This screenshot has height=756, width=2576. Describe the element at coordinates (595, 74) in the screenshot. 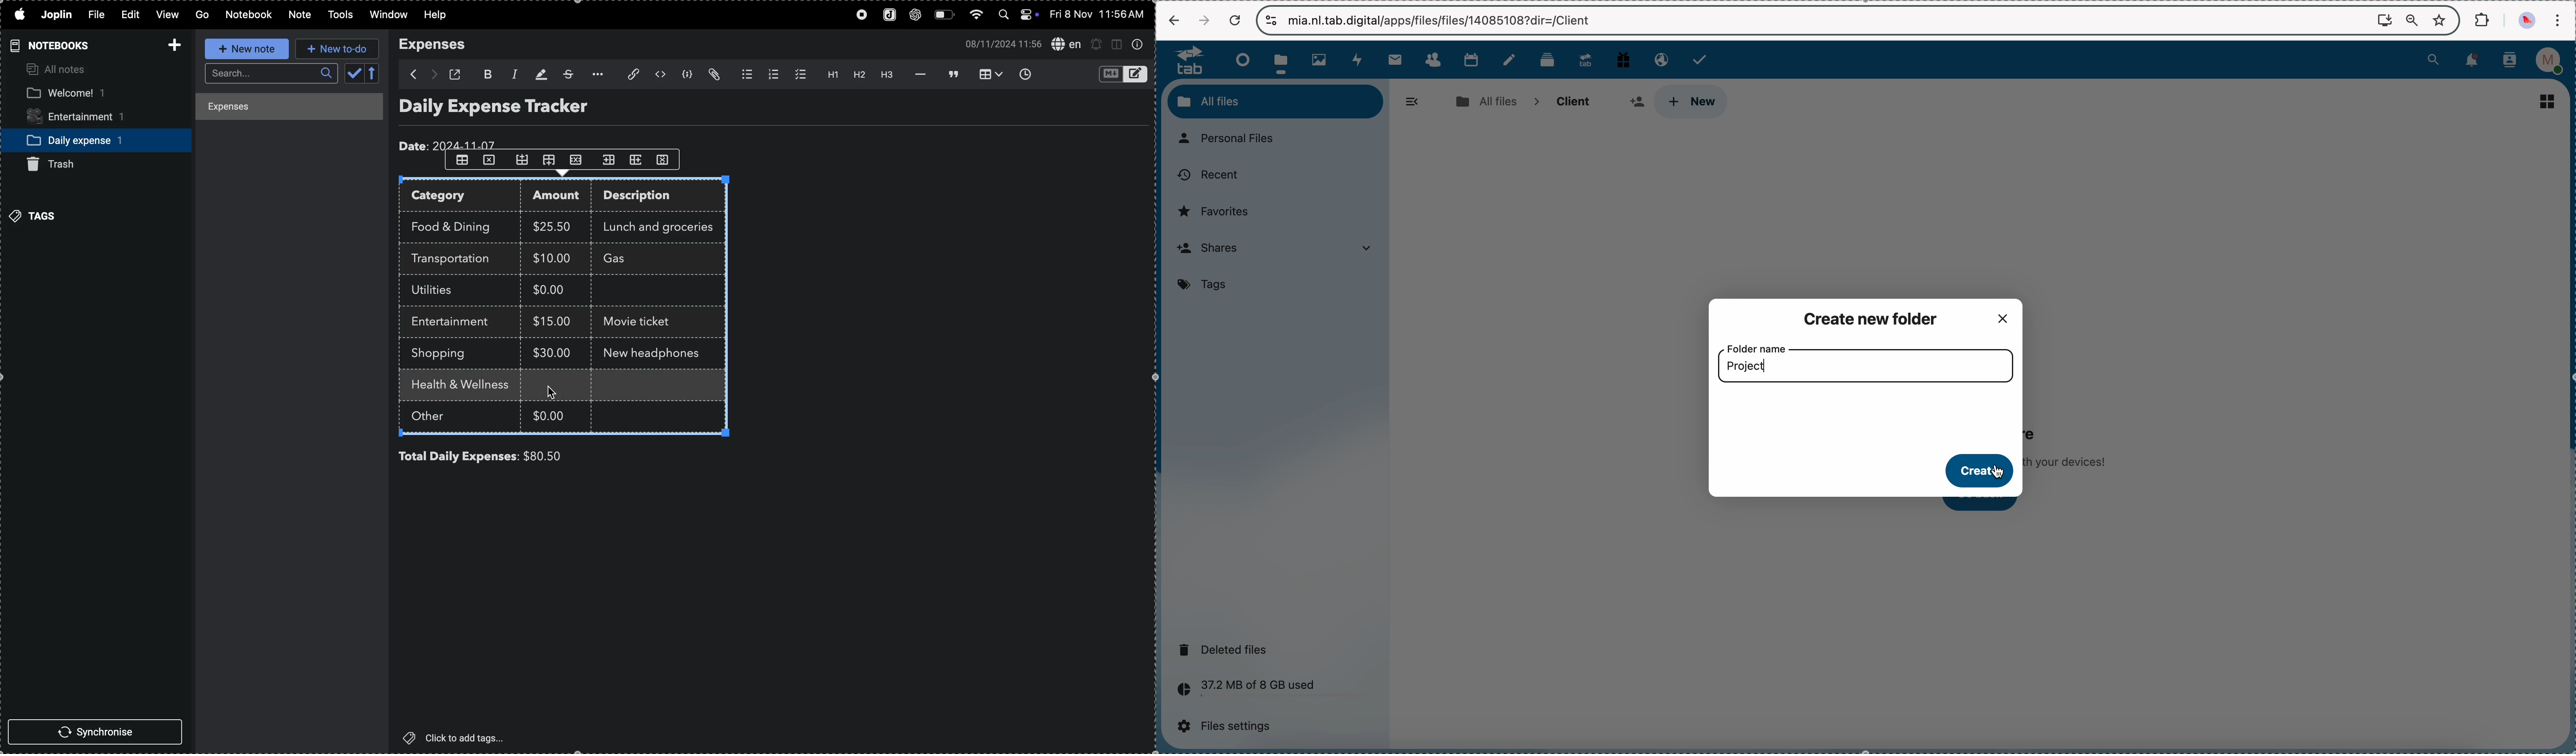

I see `options` at that location.